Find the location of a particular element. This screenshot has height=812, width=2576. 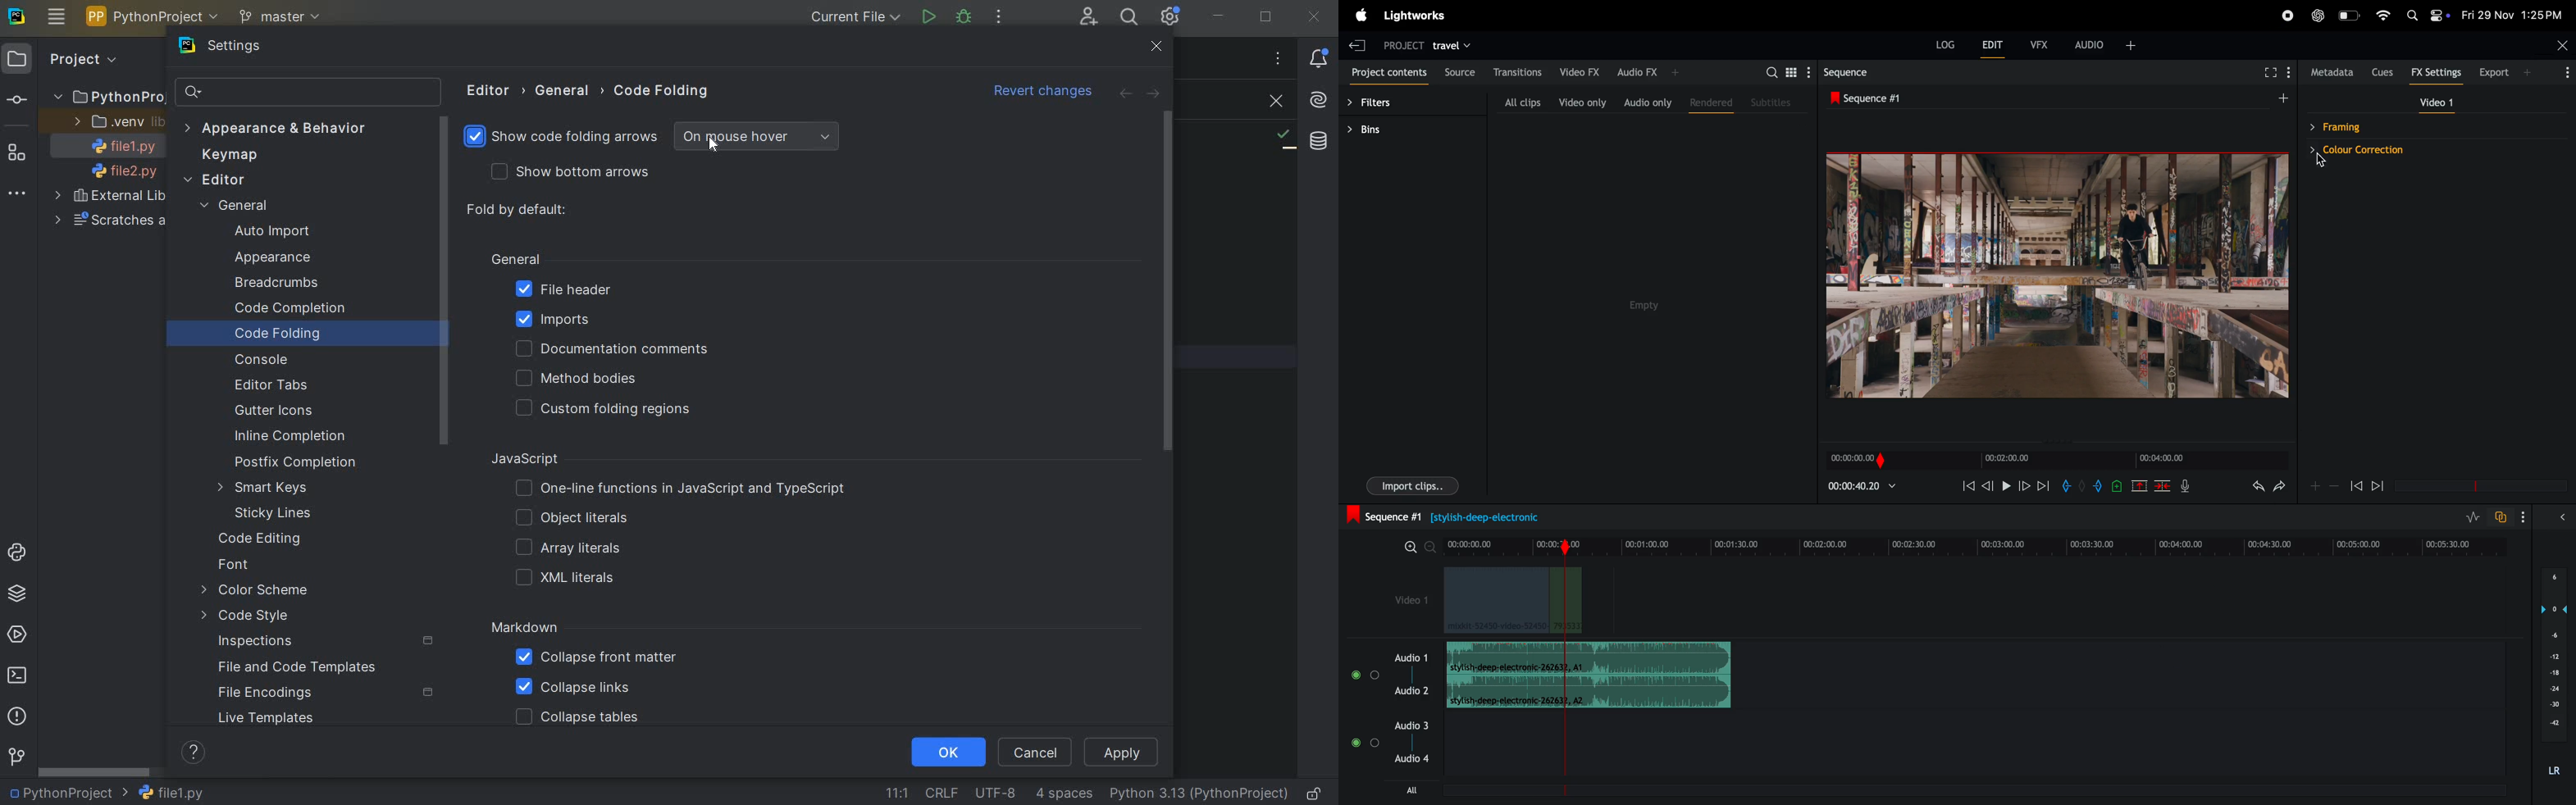

sequence is located at coordinates (1862, 73).